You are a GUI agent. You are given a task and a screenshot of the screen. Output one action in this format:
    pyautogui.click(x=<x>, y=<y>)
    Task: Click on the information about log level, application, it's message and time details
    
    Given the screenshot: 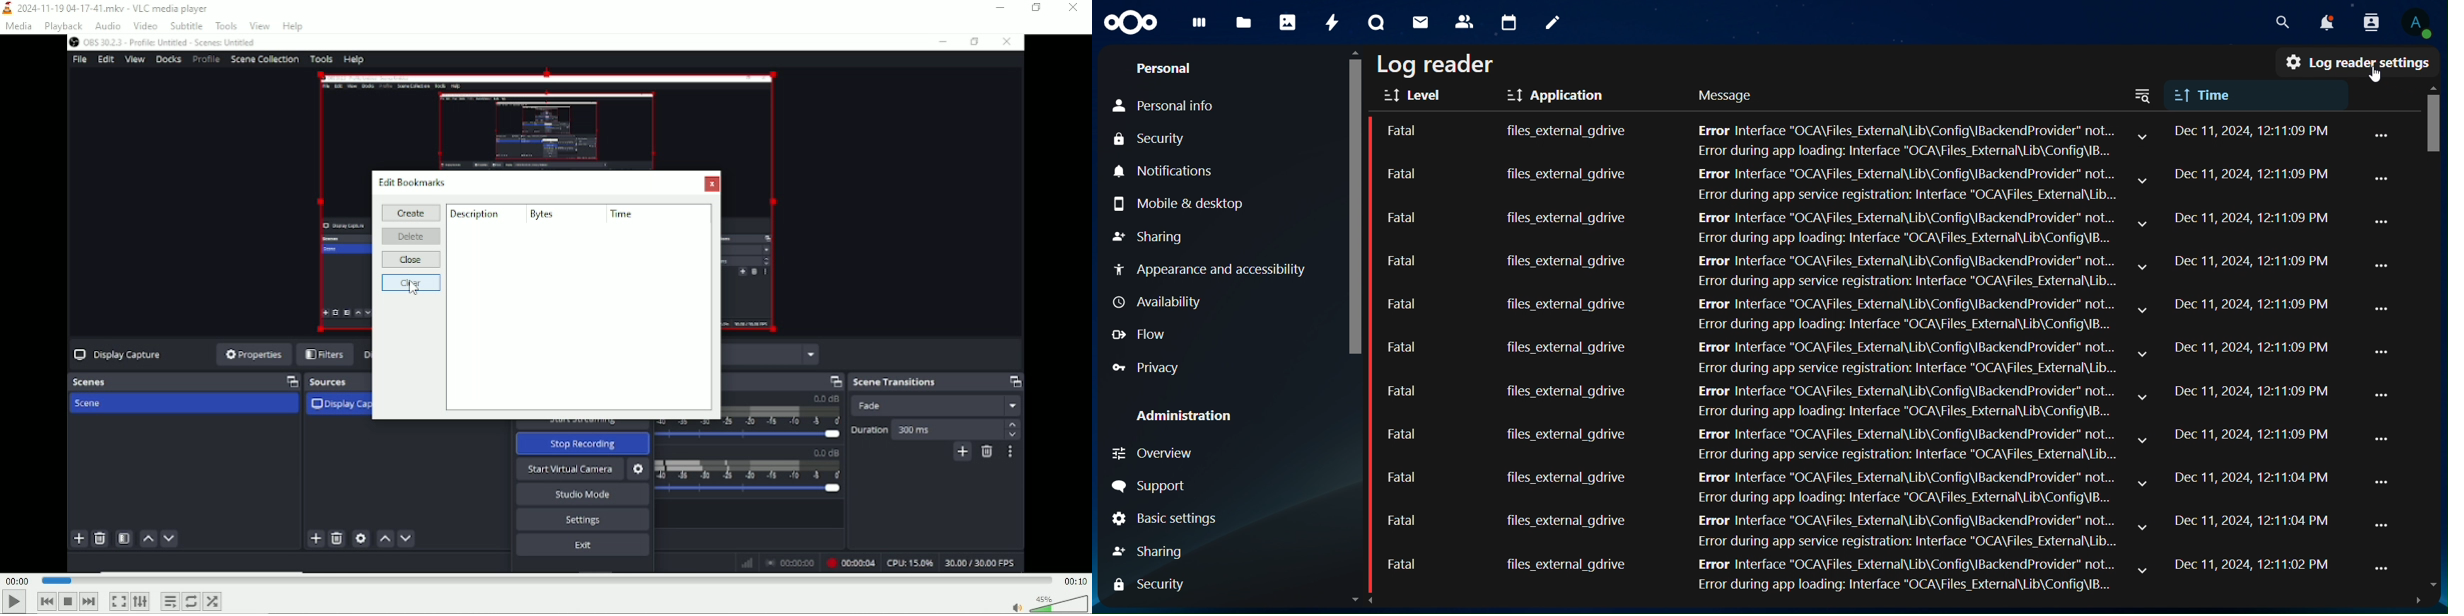 What is the action you would take?
    pyautogui.click(x=1857, y=487)
    